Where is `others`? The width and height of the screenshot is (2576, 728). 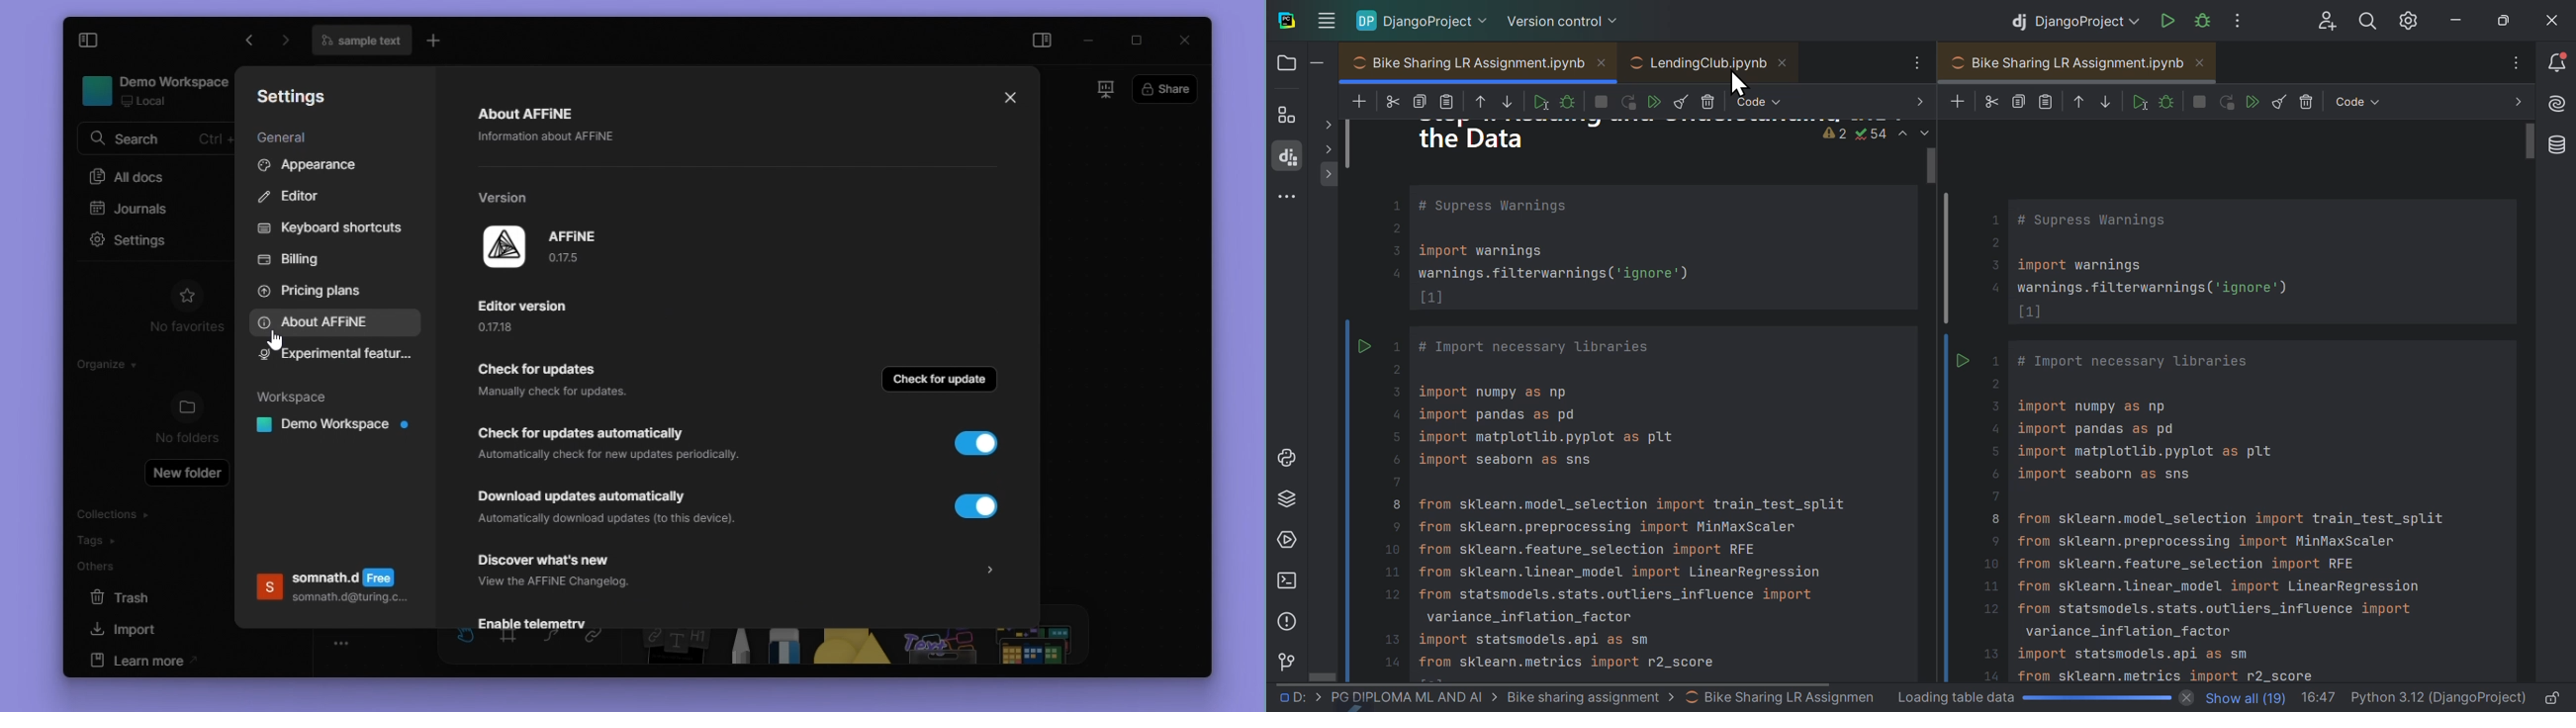 others is located at coordinates (100, 570).